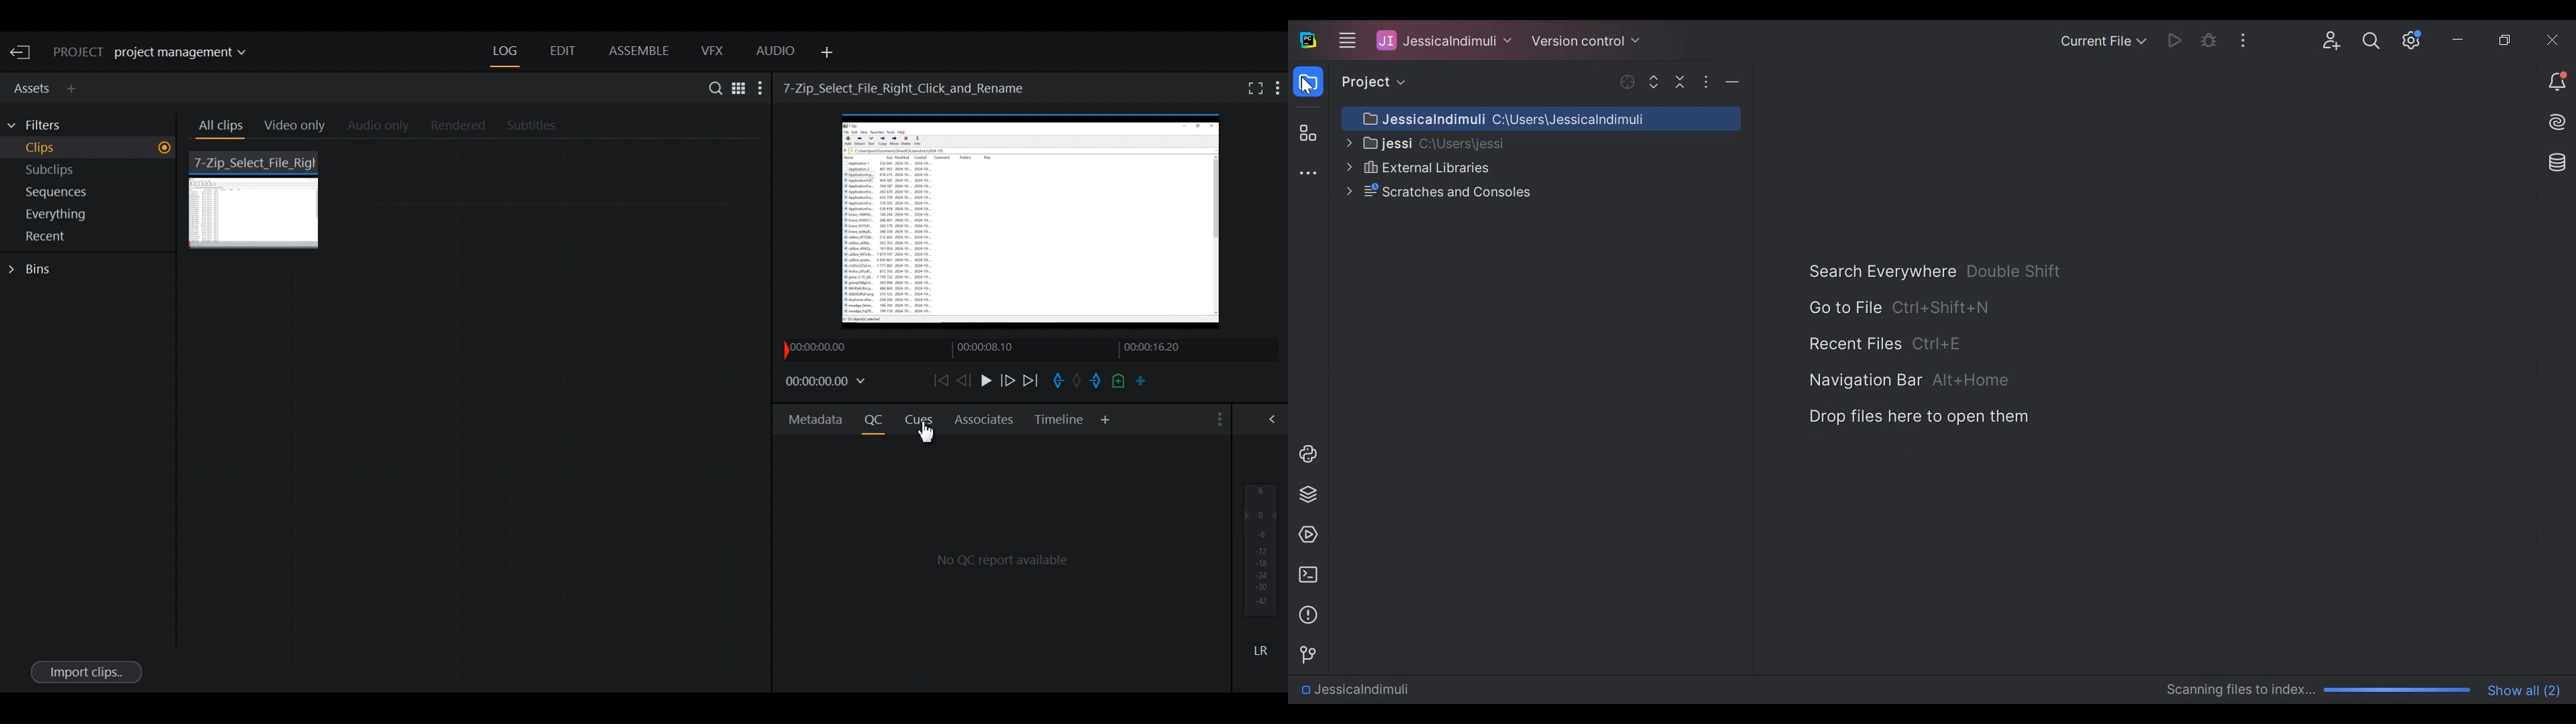 This screenshot has height=728, width=2576. Describe the element at coordinates (1106, 420) in the screenshot. I see `Add Panel` at that location.